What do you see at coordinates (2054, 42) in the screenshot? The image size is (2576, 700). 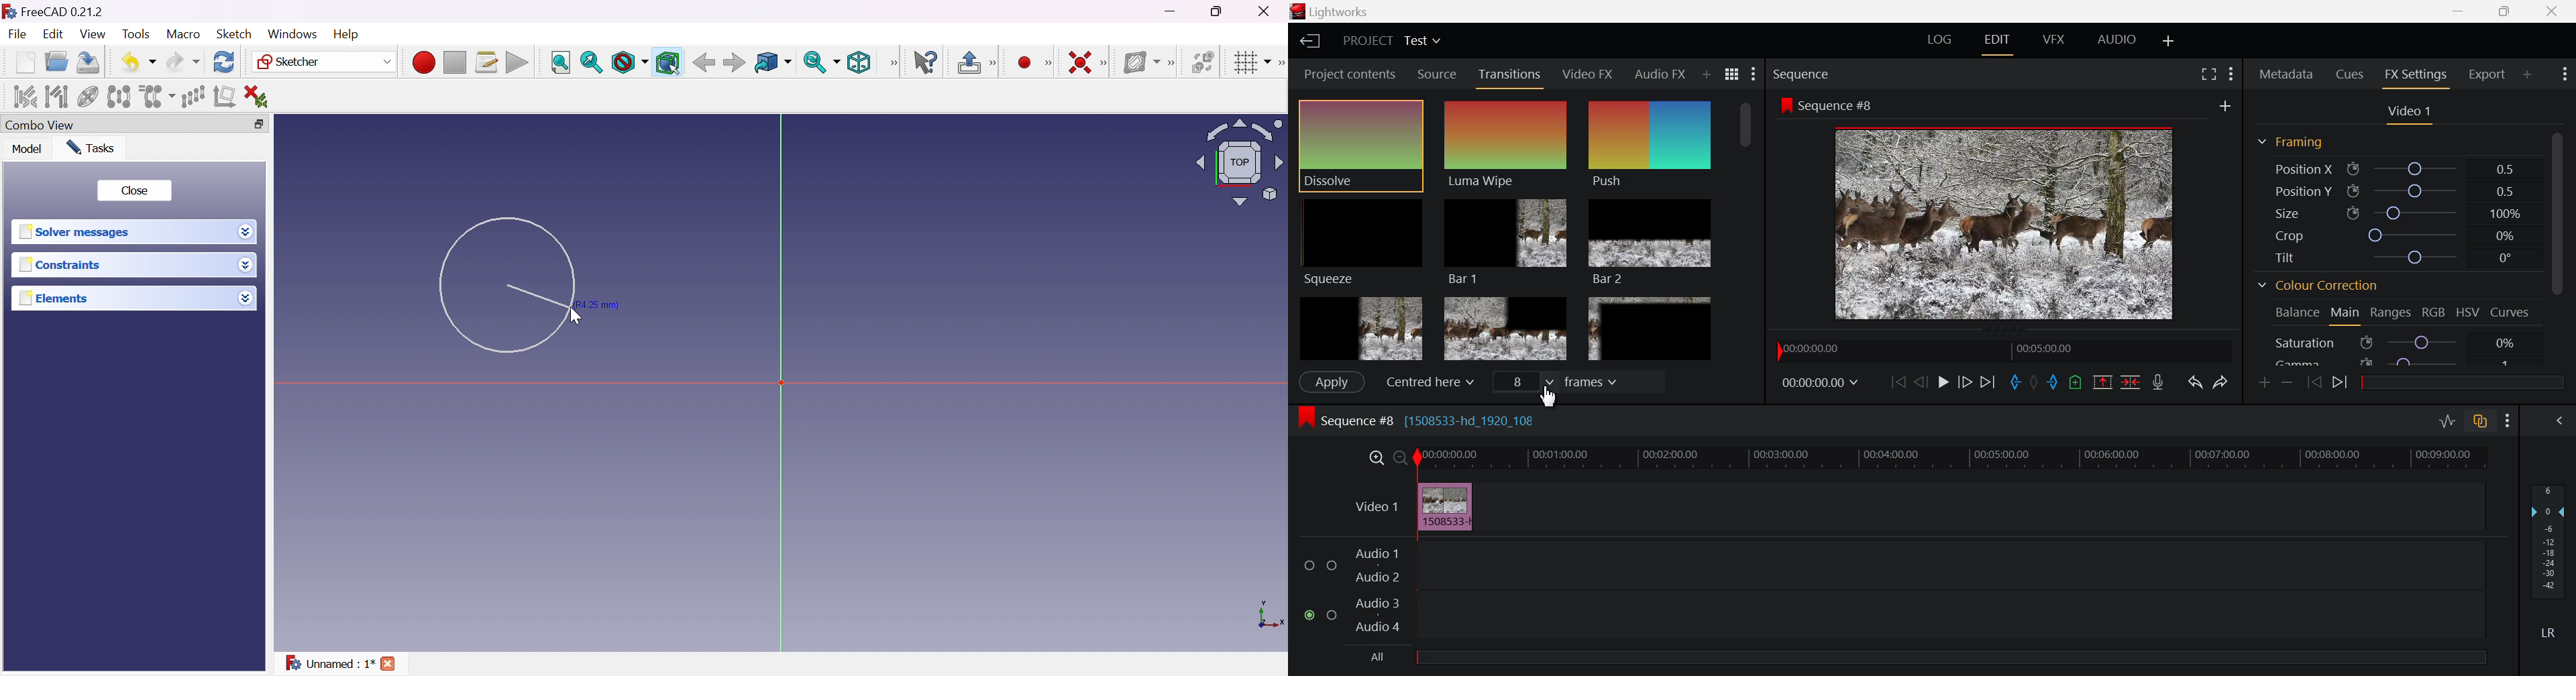 I see `VFX Layout` at bounding box center [2054, 42].